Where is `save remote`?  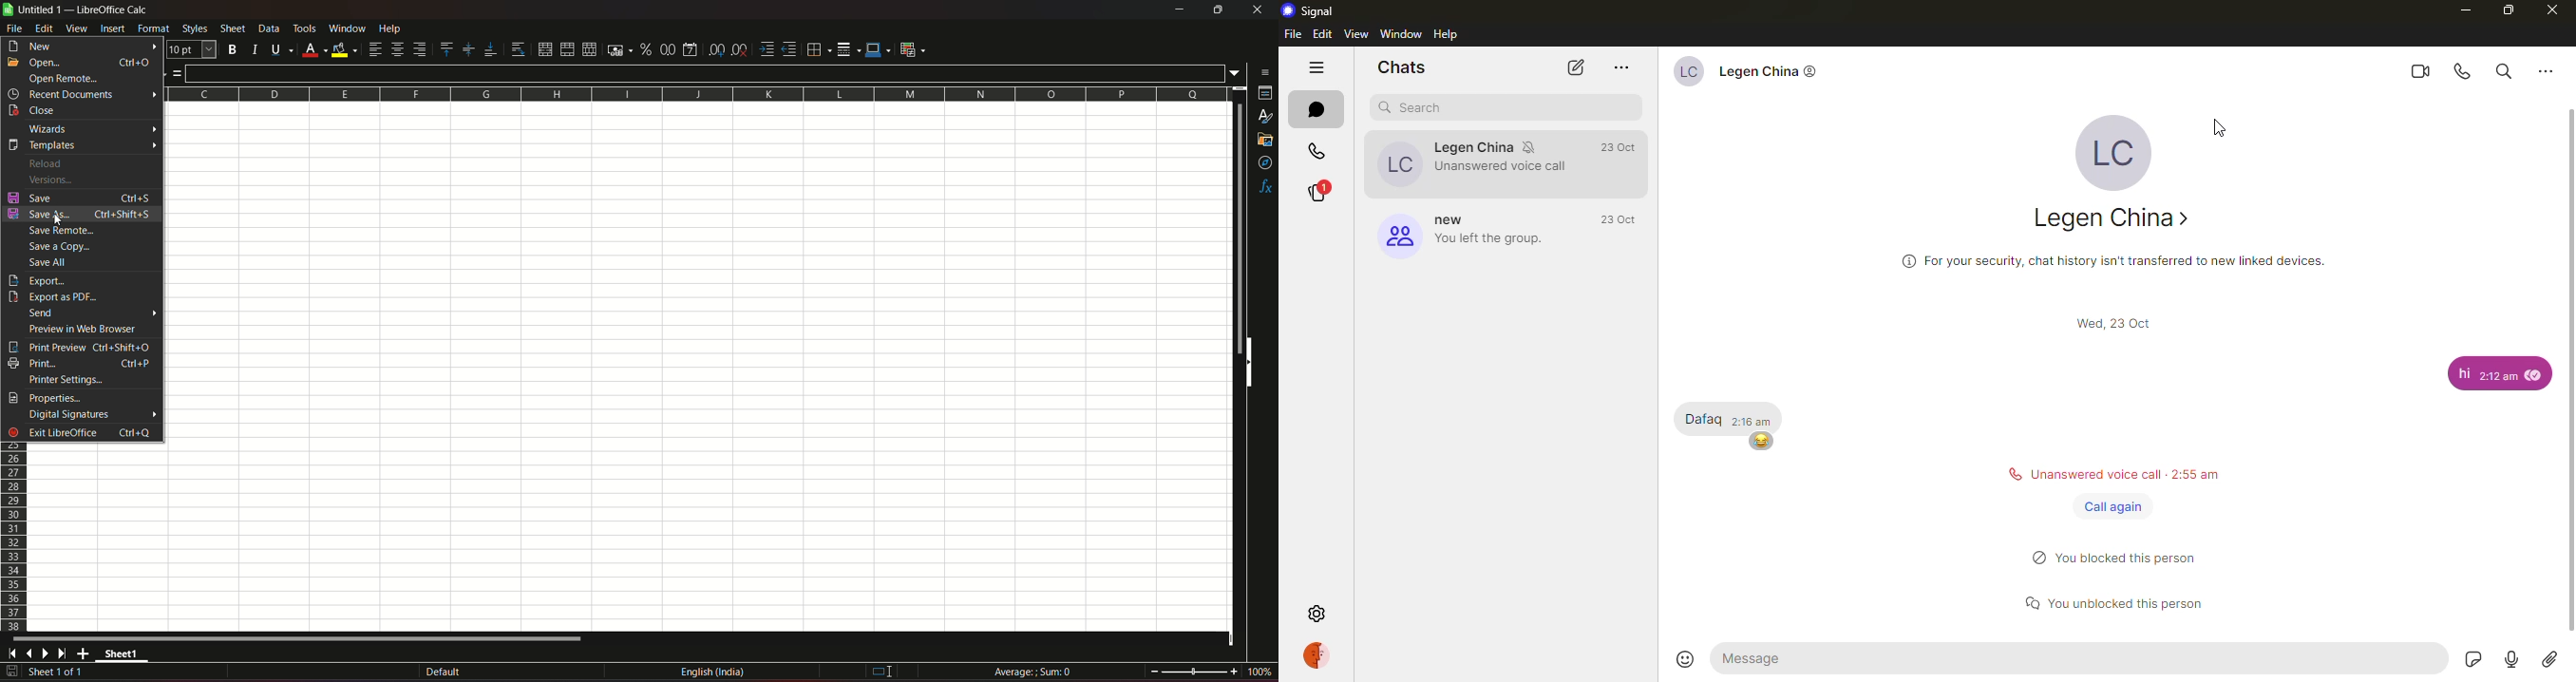
save remote is located at coordinates (63, 232).